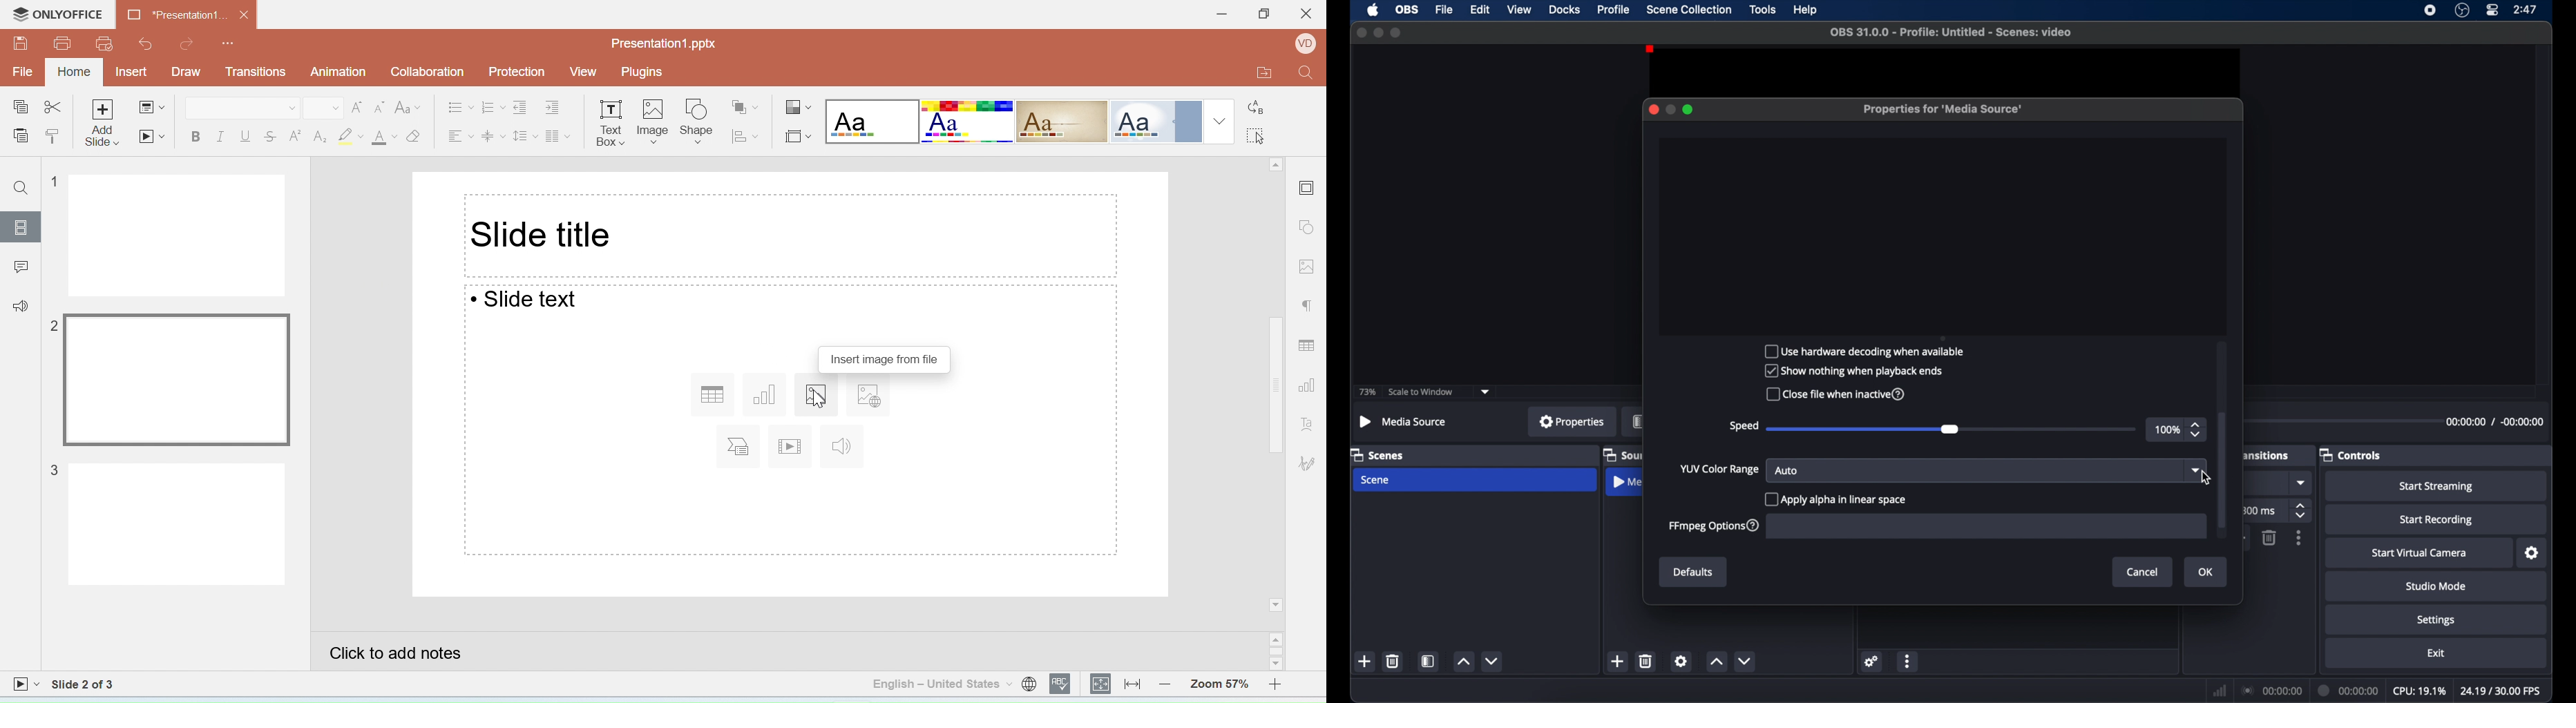 Image resolution: width=2576 pixels, height=728 pixels. I want to click on Ok, so click(2205, 572).